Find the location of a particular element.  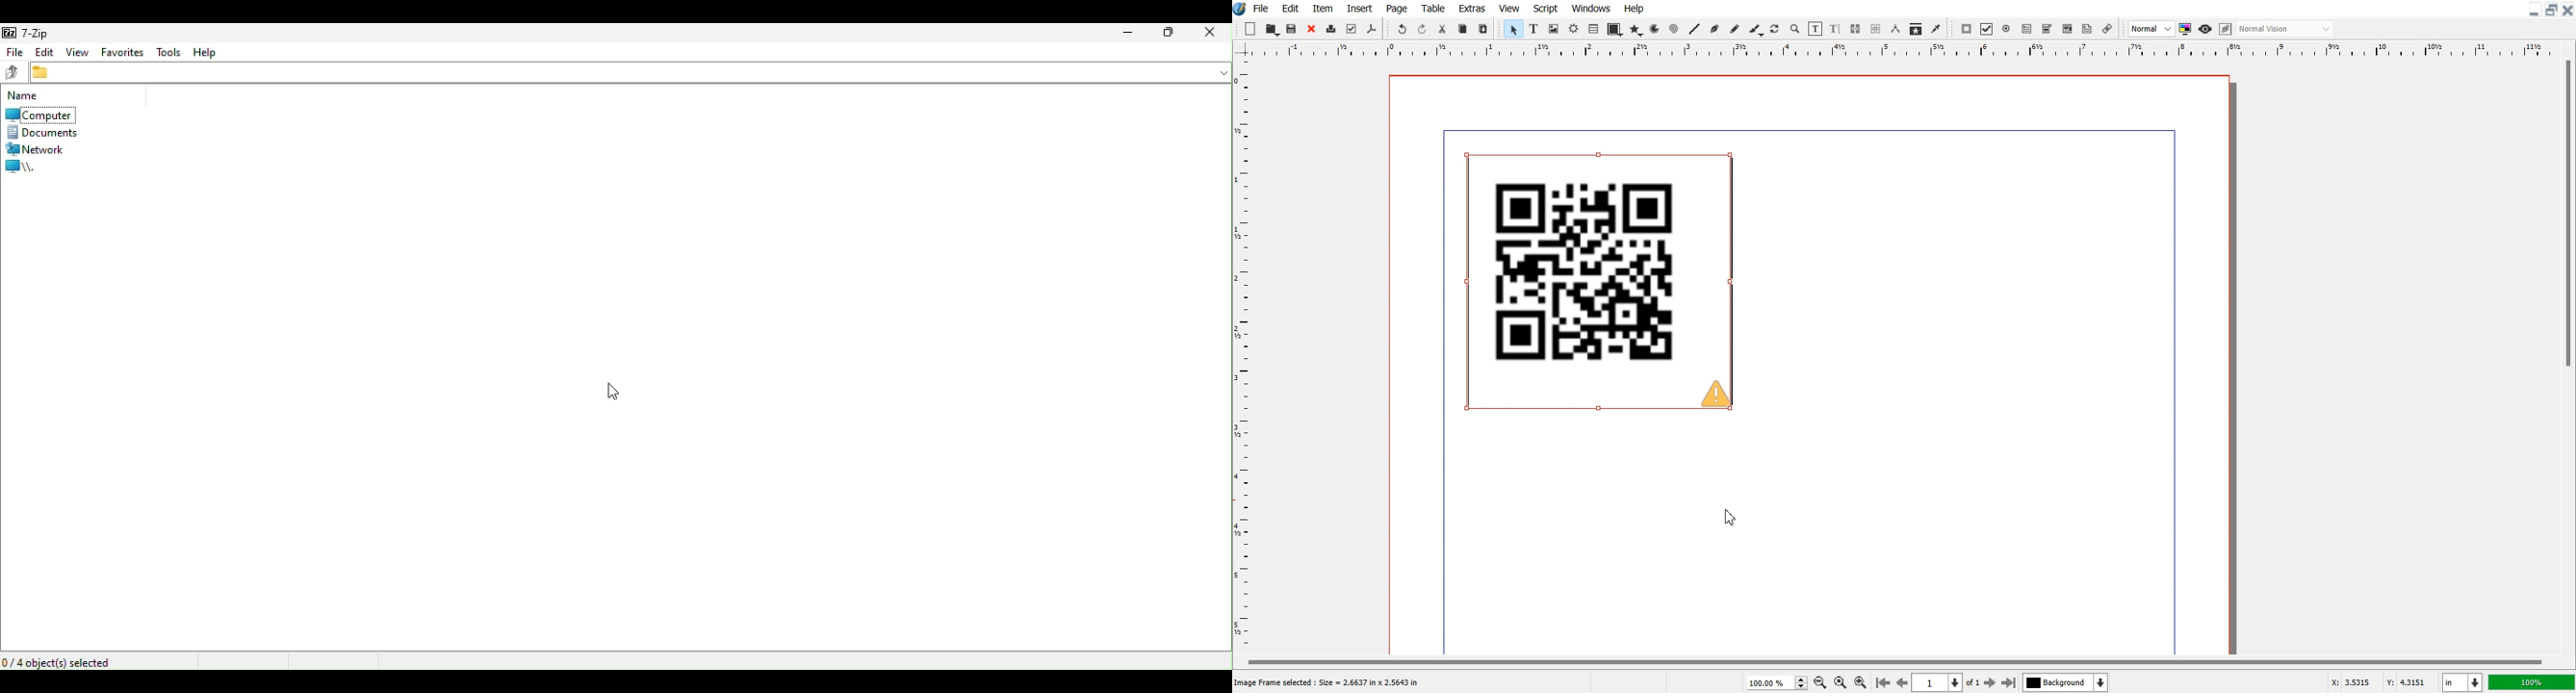

Text Frame is located at coordinates (1533, 29).